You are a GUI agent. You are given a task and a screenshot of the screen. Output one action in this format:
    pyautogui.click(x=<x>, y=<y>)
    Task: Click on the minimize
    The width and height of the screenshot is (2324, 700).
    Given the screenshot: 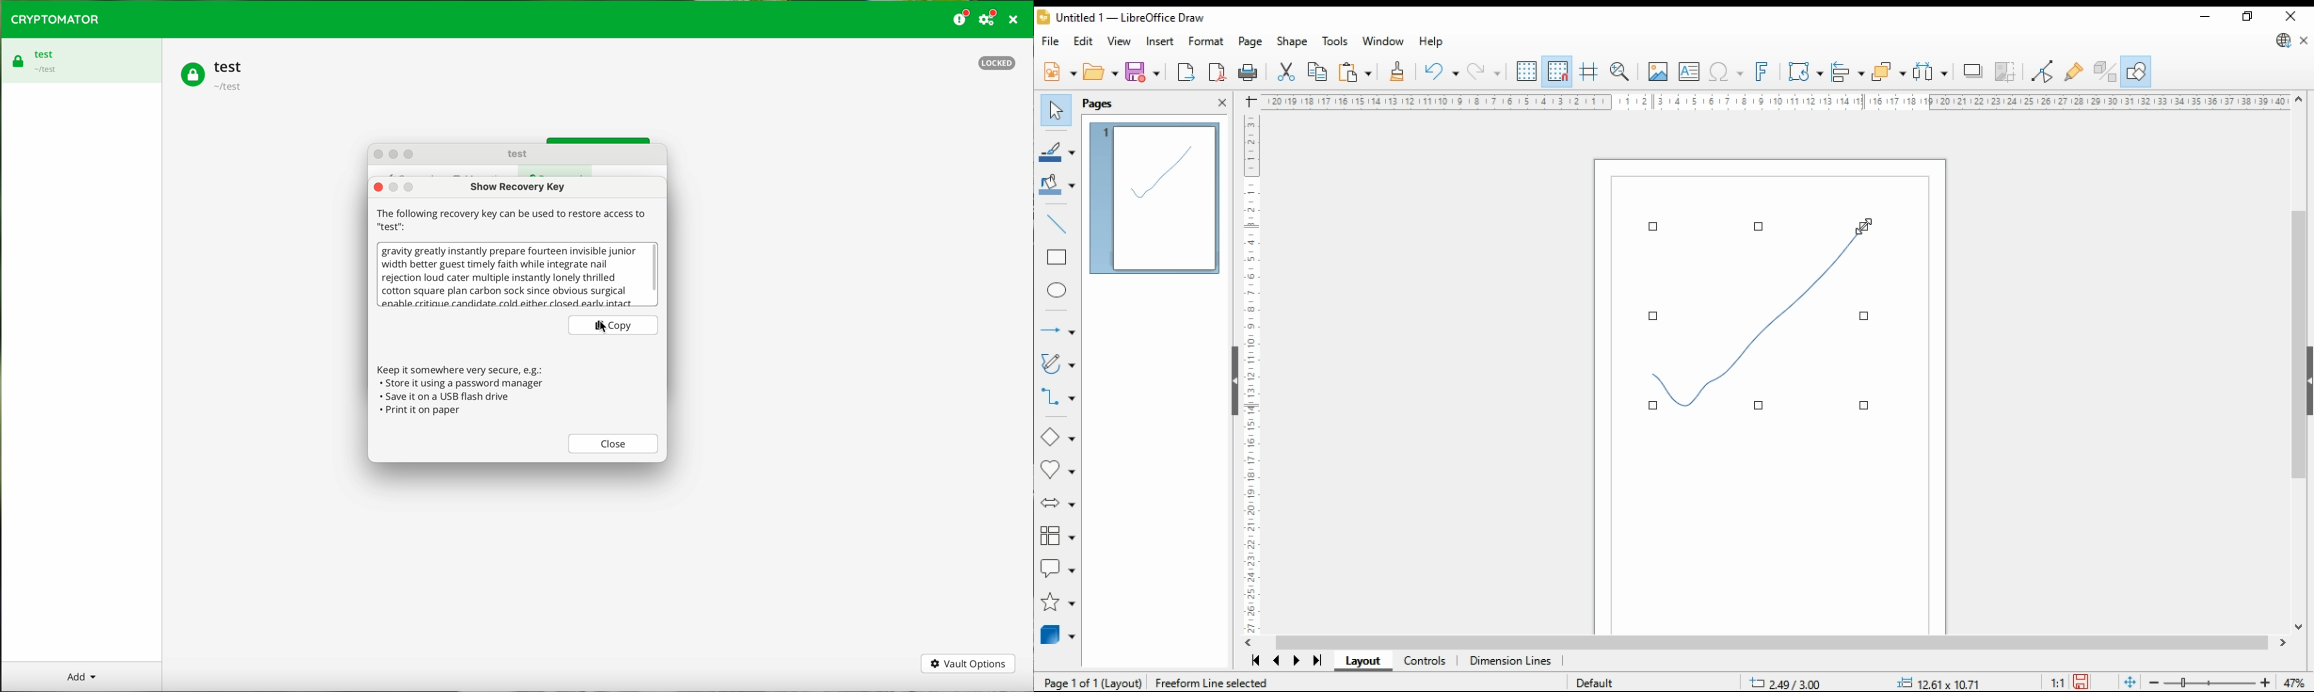 What is the action you would take?
    pyautogui.click(x=2204, y=14)
    